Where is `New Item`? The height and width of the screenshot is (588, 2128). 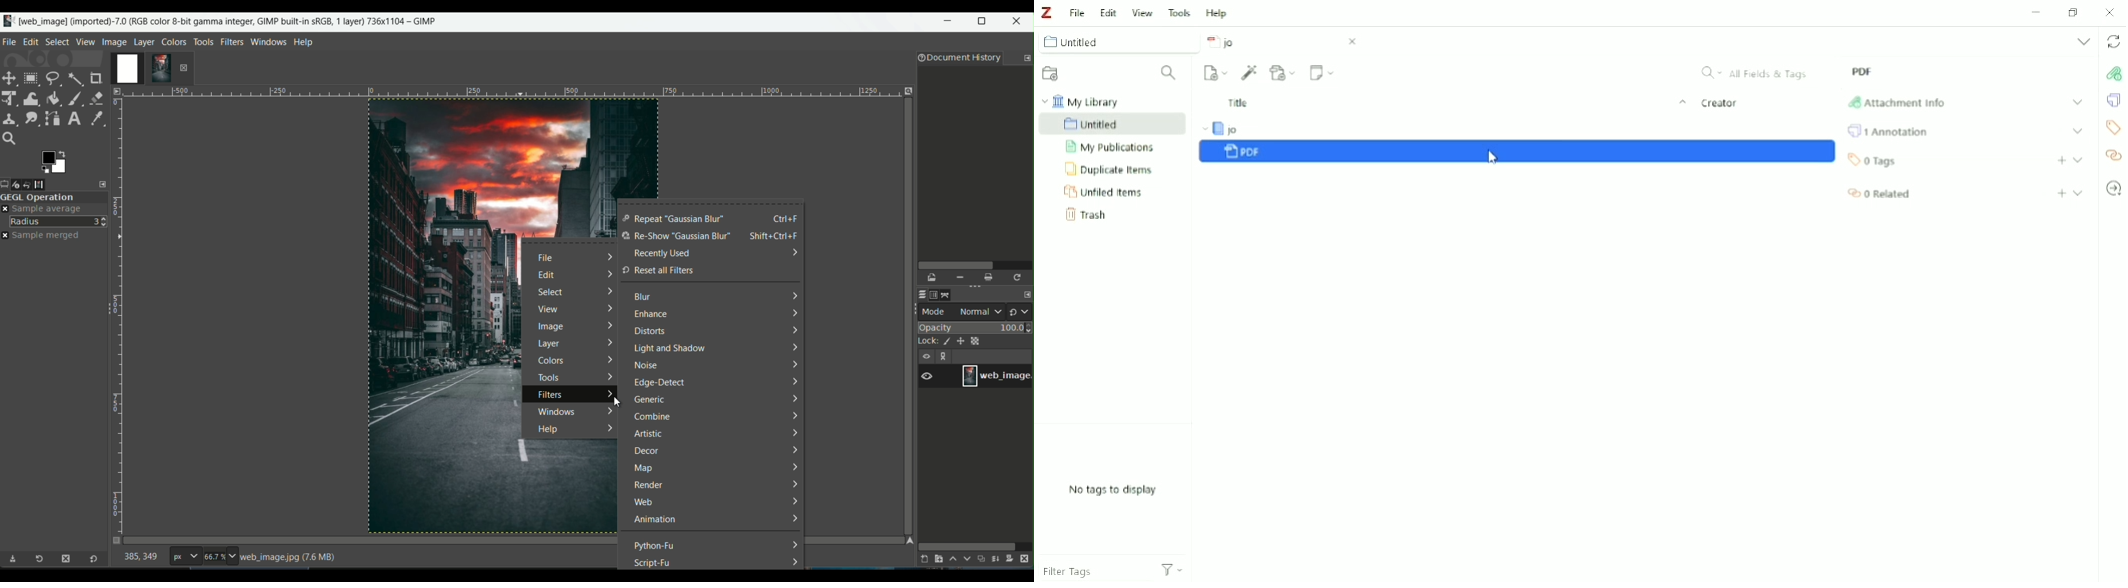 New Item is located at coordinates (1217, 73).